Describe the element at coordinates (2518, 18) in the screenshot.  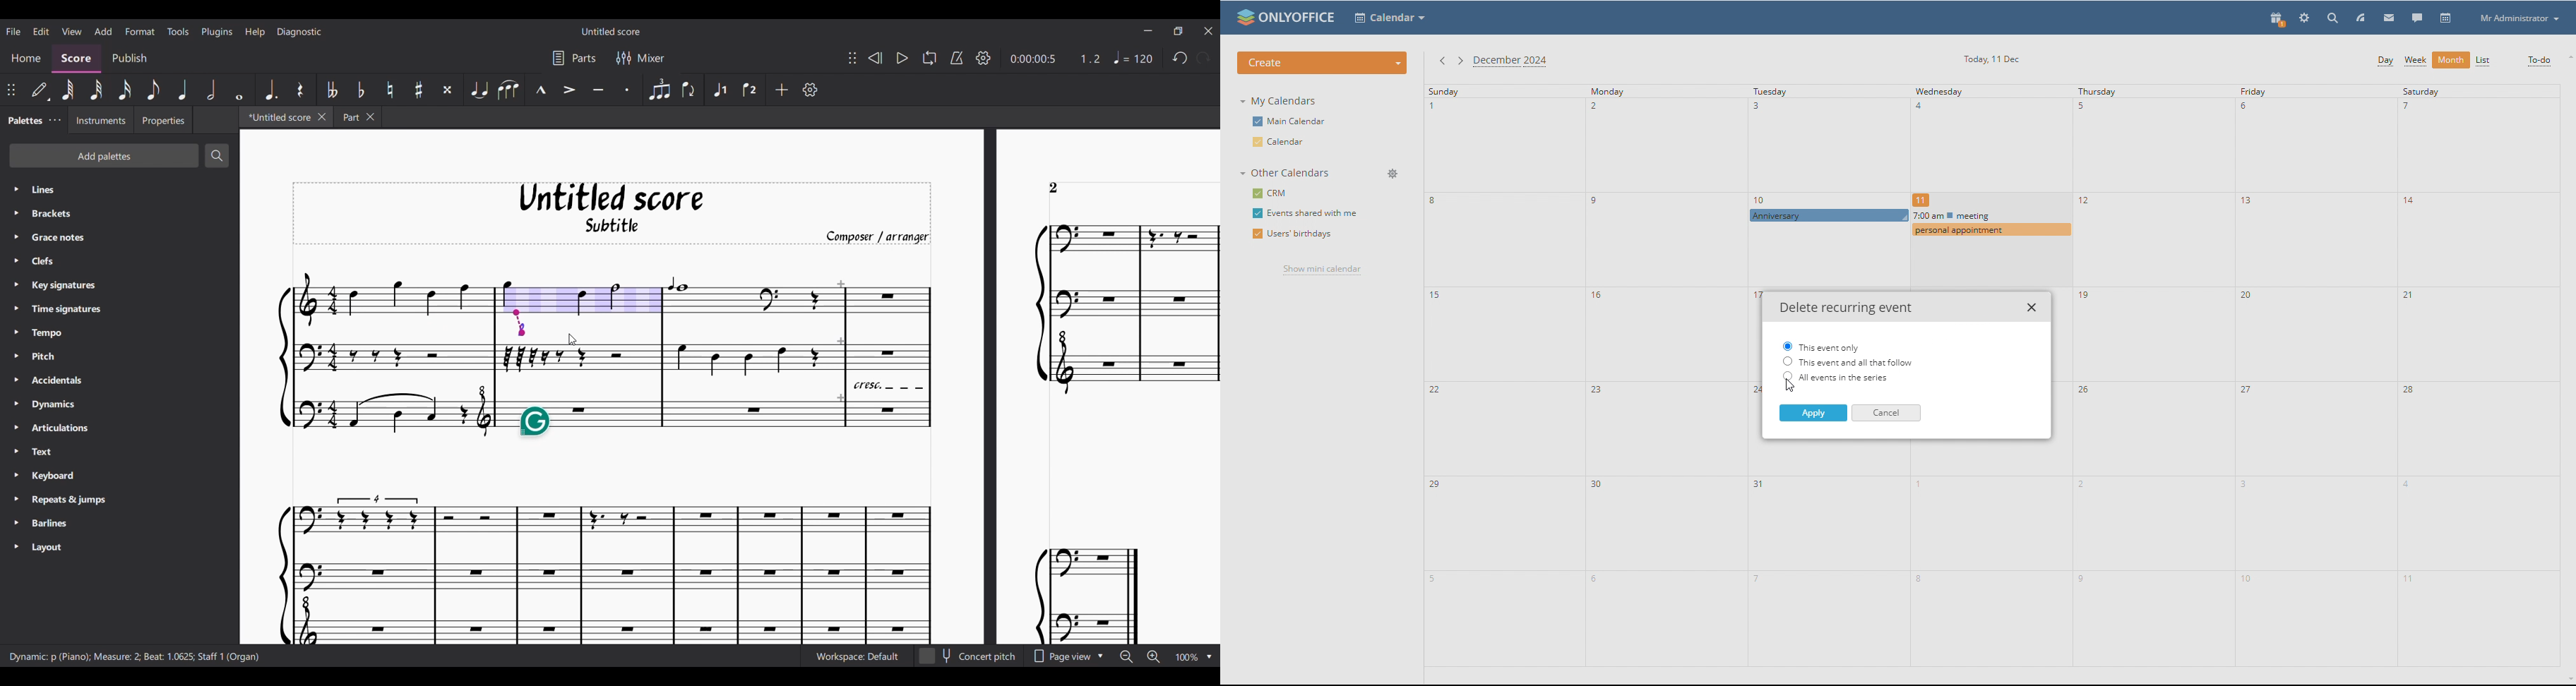
I see `profile` at that location.